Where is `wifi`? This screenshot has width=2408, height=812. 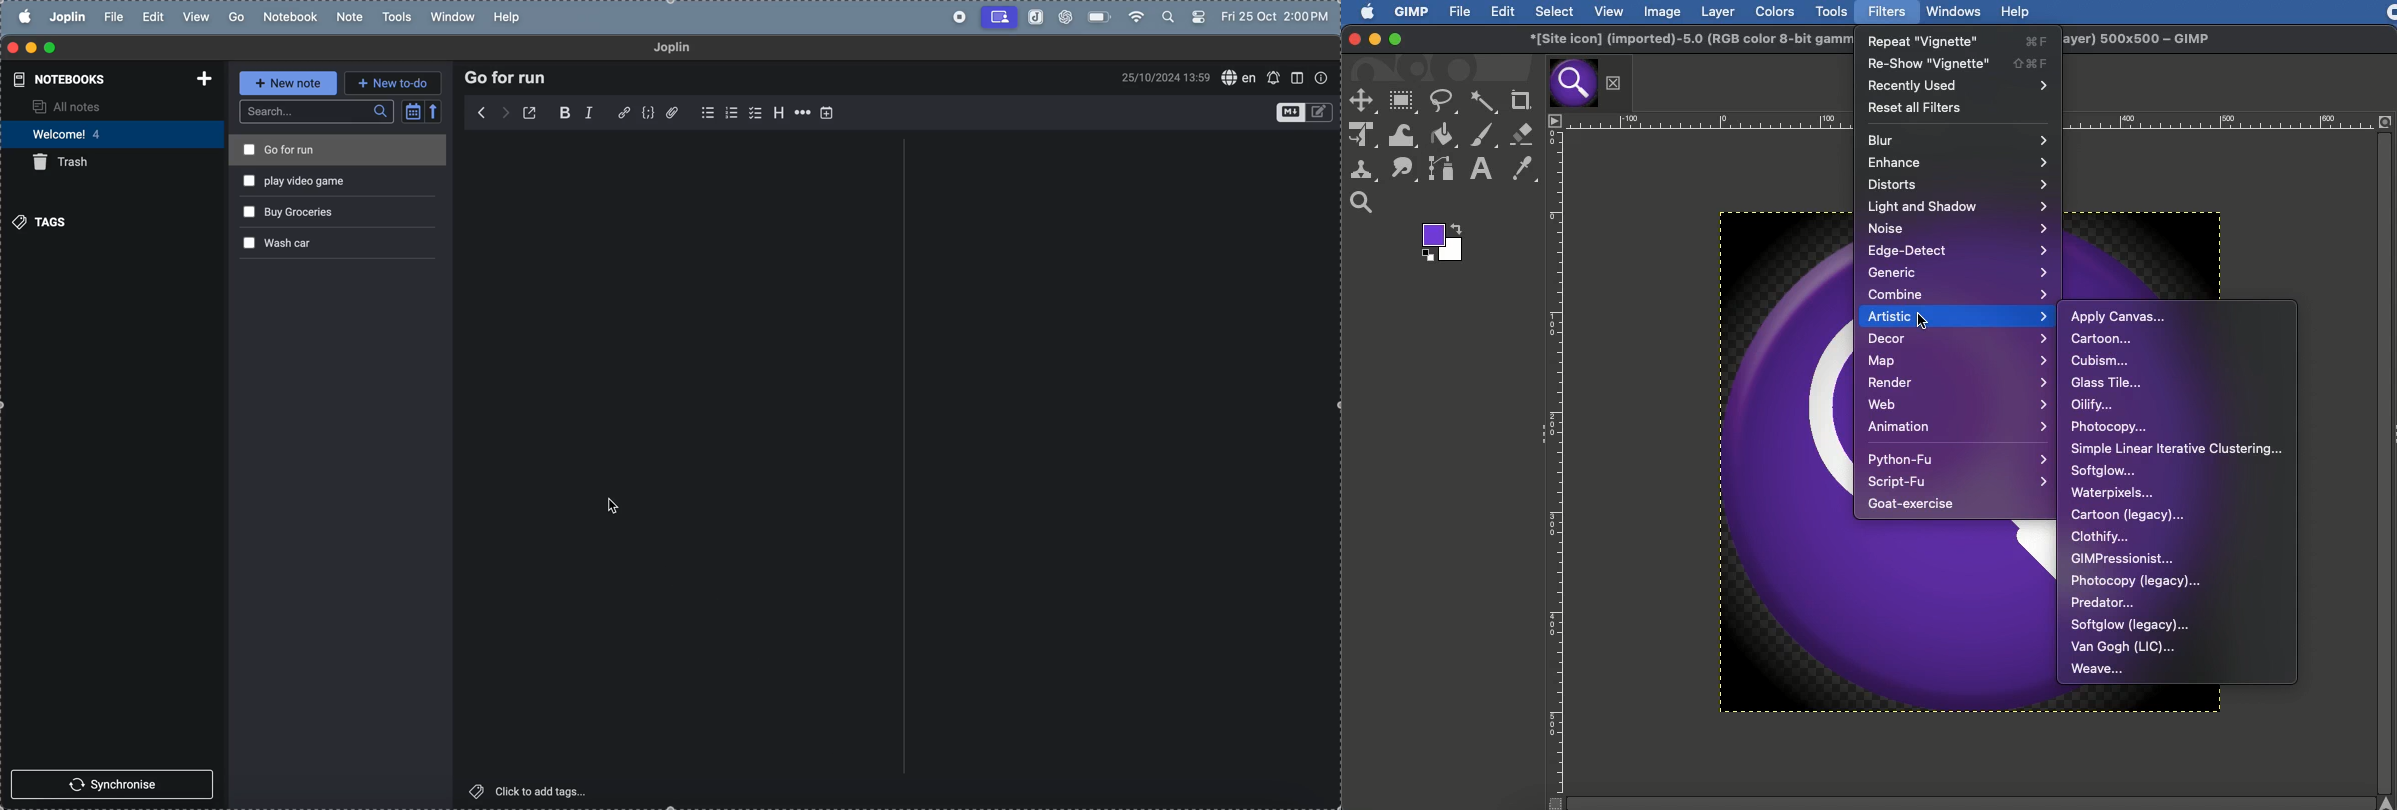 wifi is located at coordinates (1136, 16).